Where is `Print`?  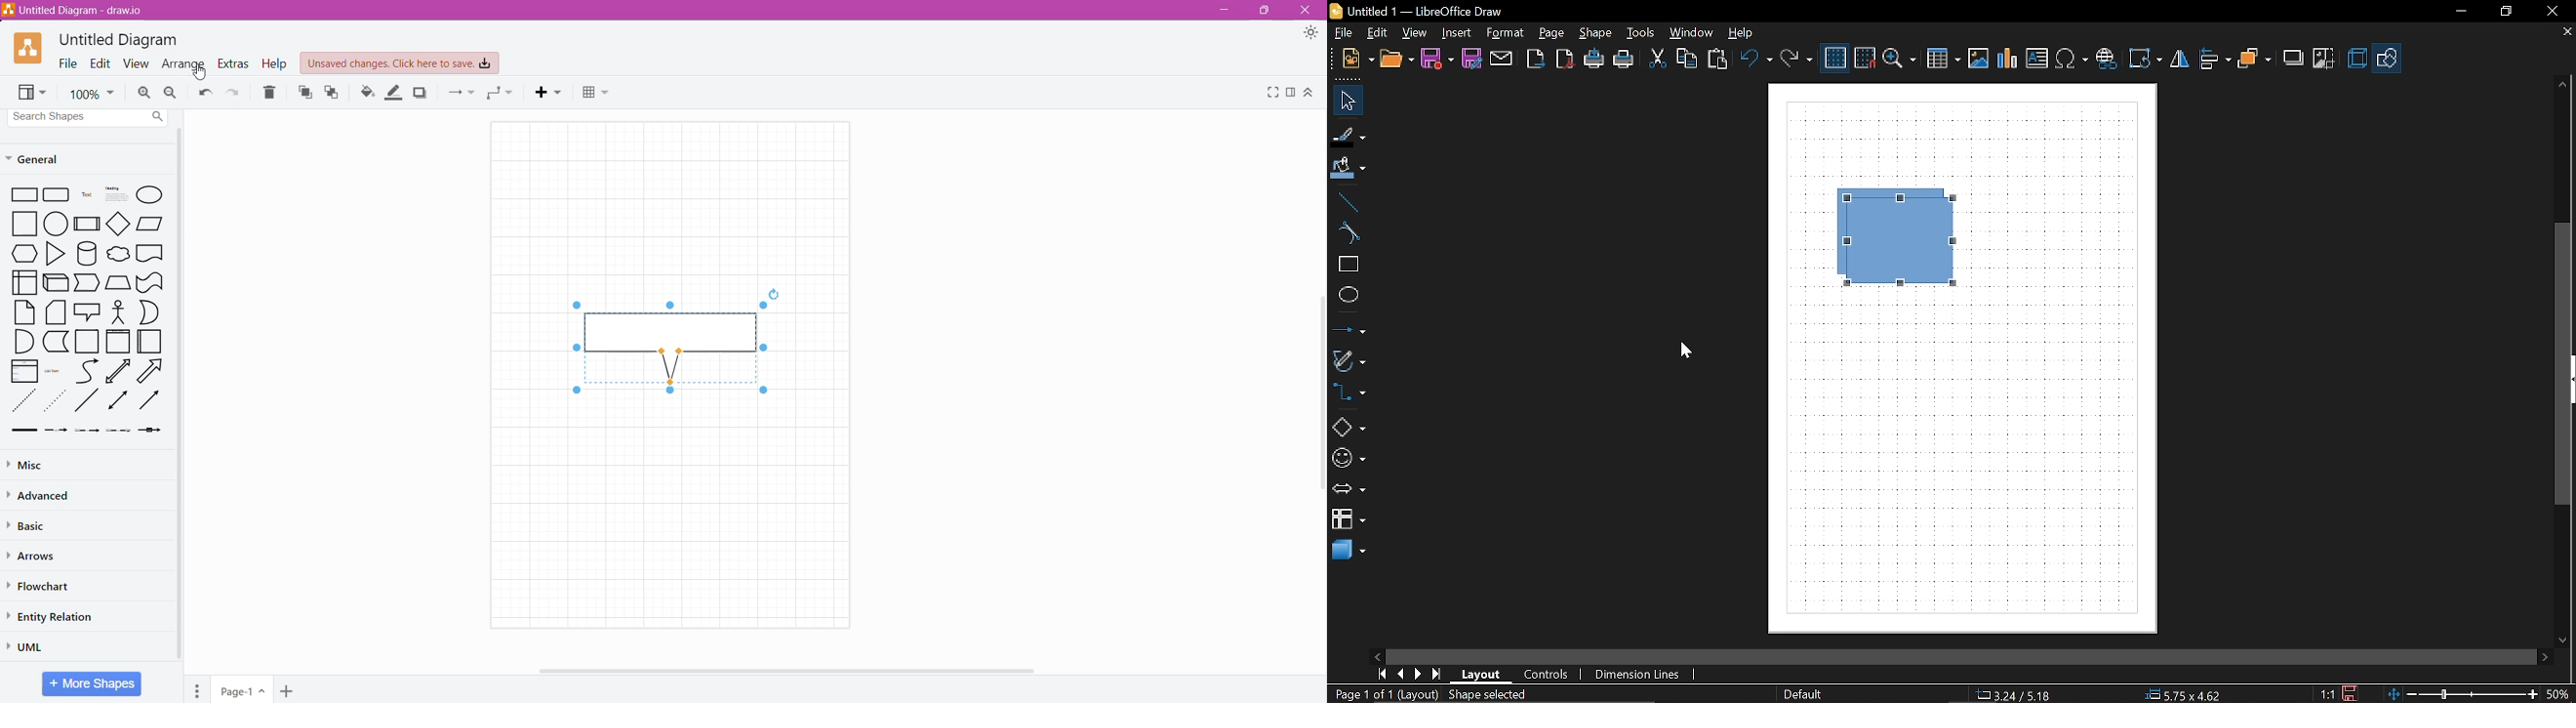
Print is located at coordinates (1625, 61).